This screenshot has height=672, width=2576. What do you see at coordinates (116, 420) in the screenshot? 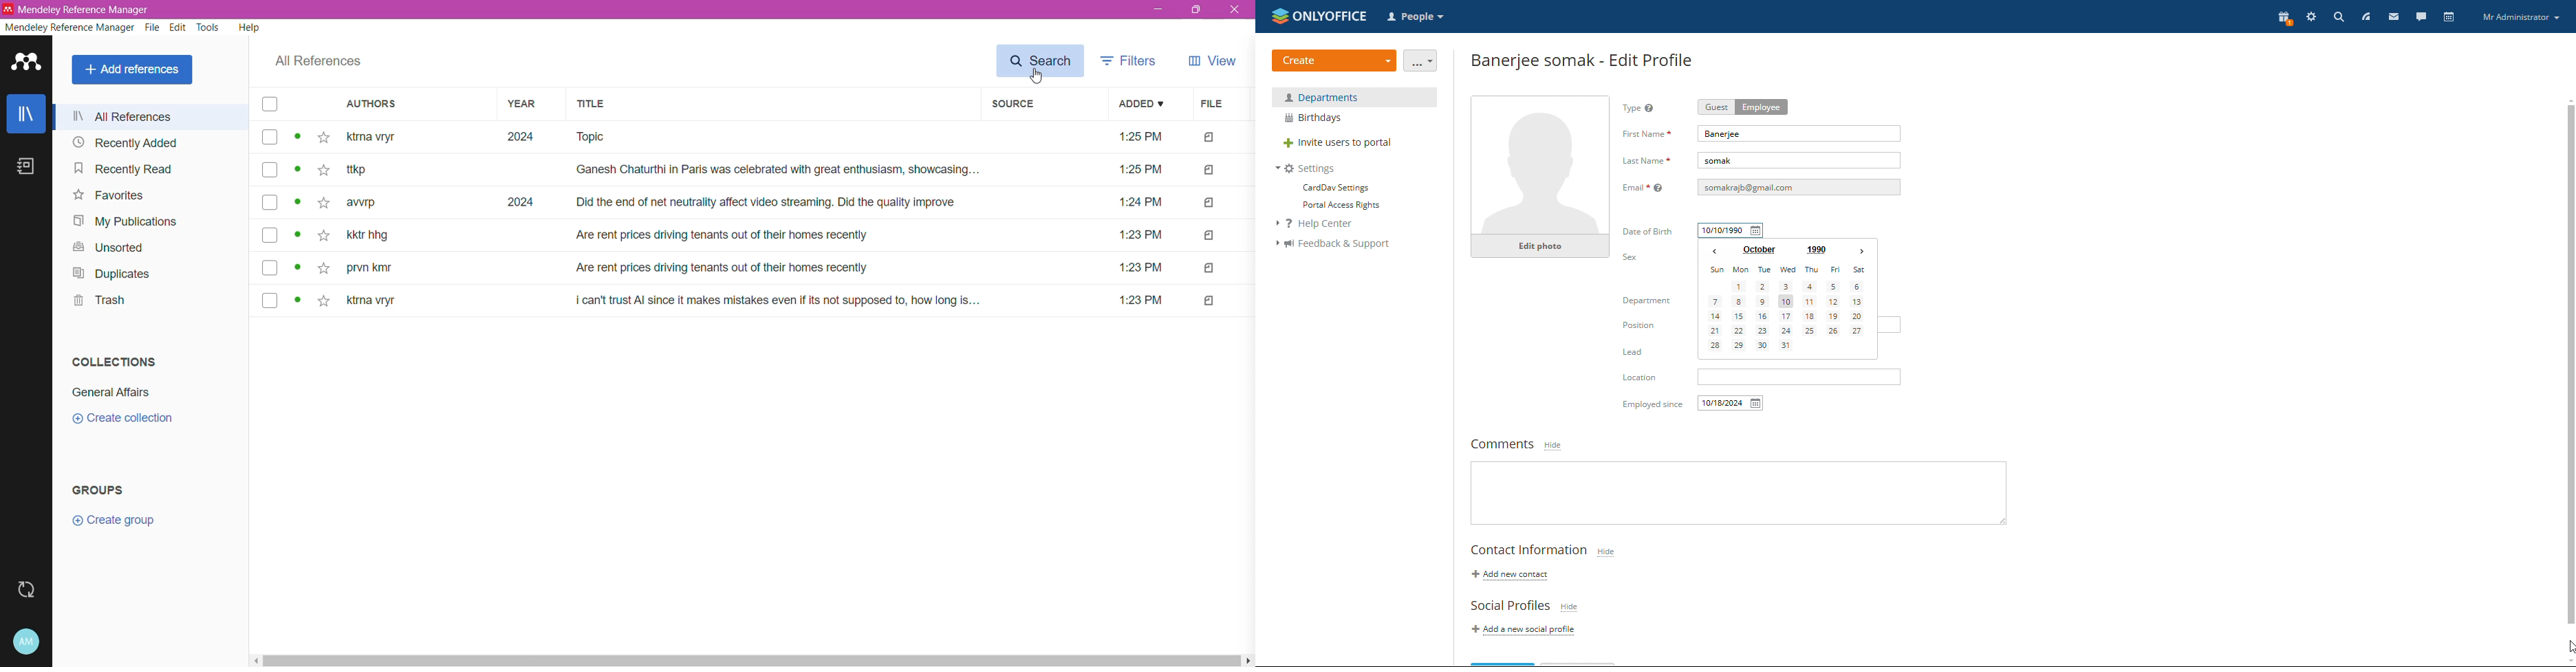
I see `Click to Create Collection` at bounding box center [116, 420].